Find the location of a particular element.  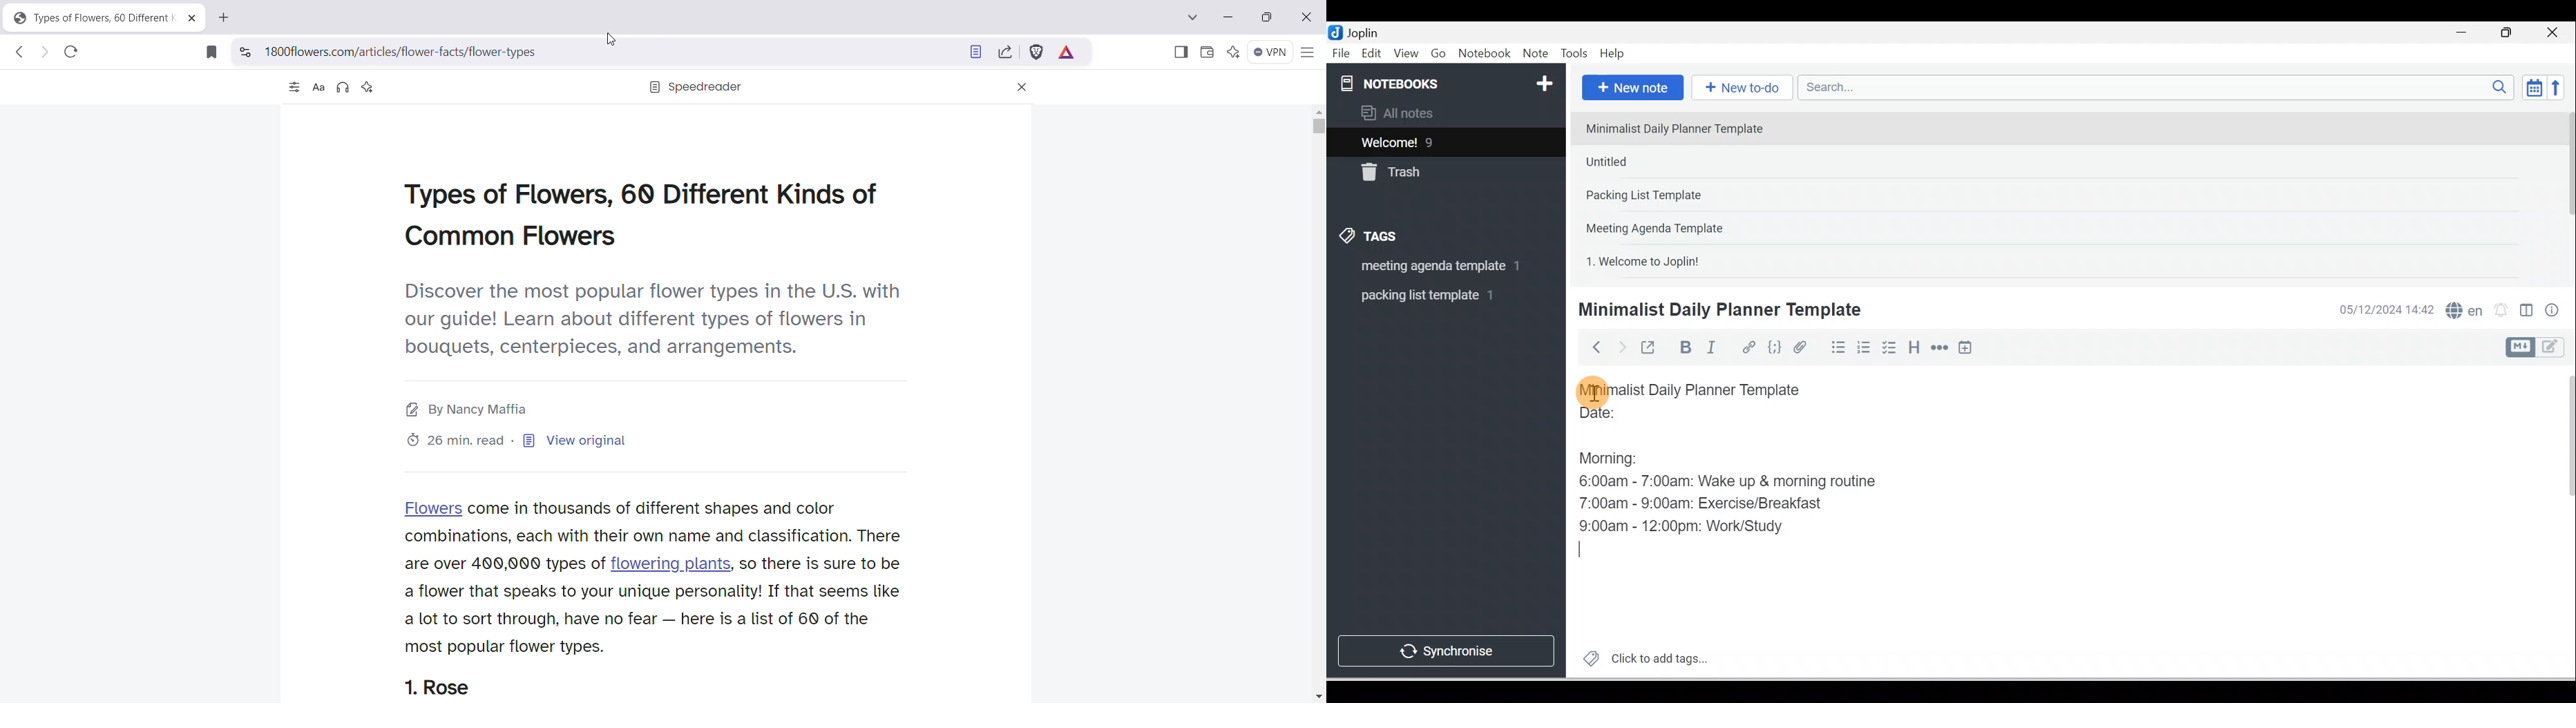

Bold is located at coordinates (1684, 348).